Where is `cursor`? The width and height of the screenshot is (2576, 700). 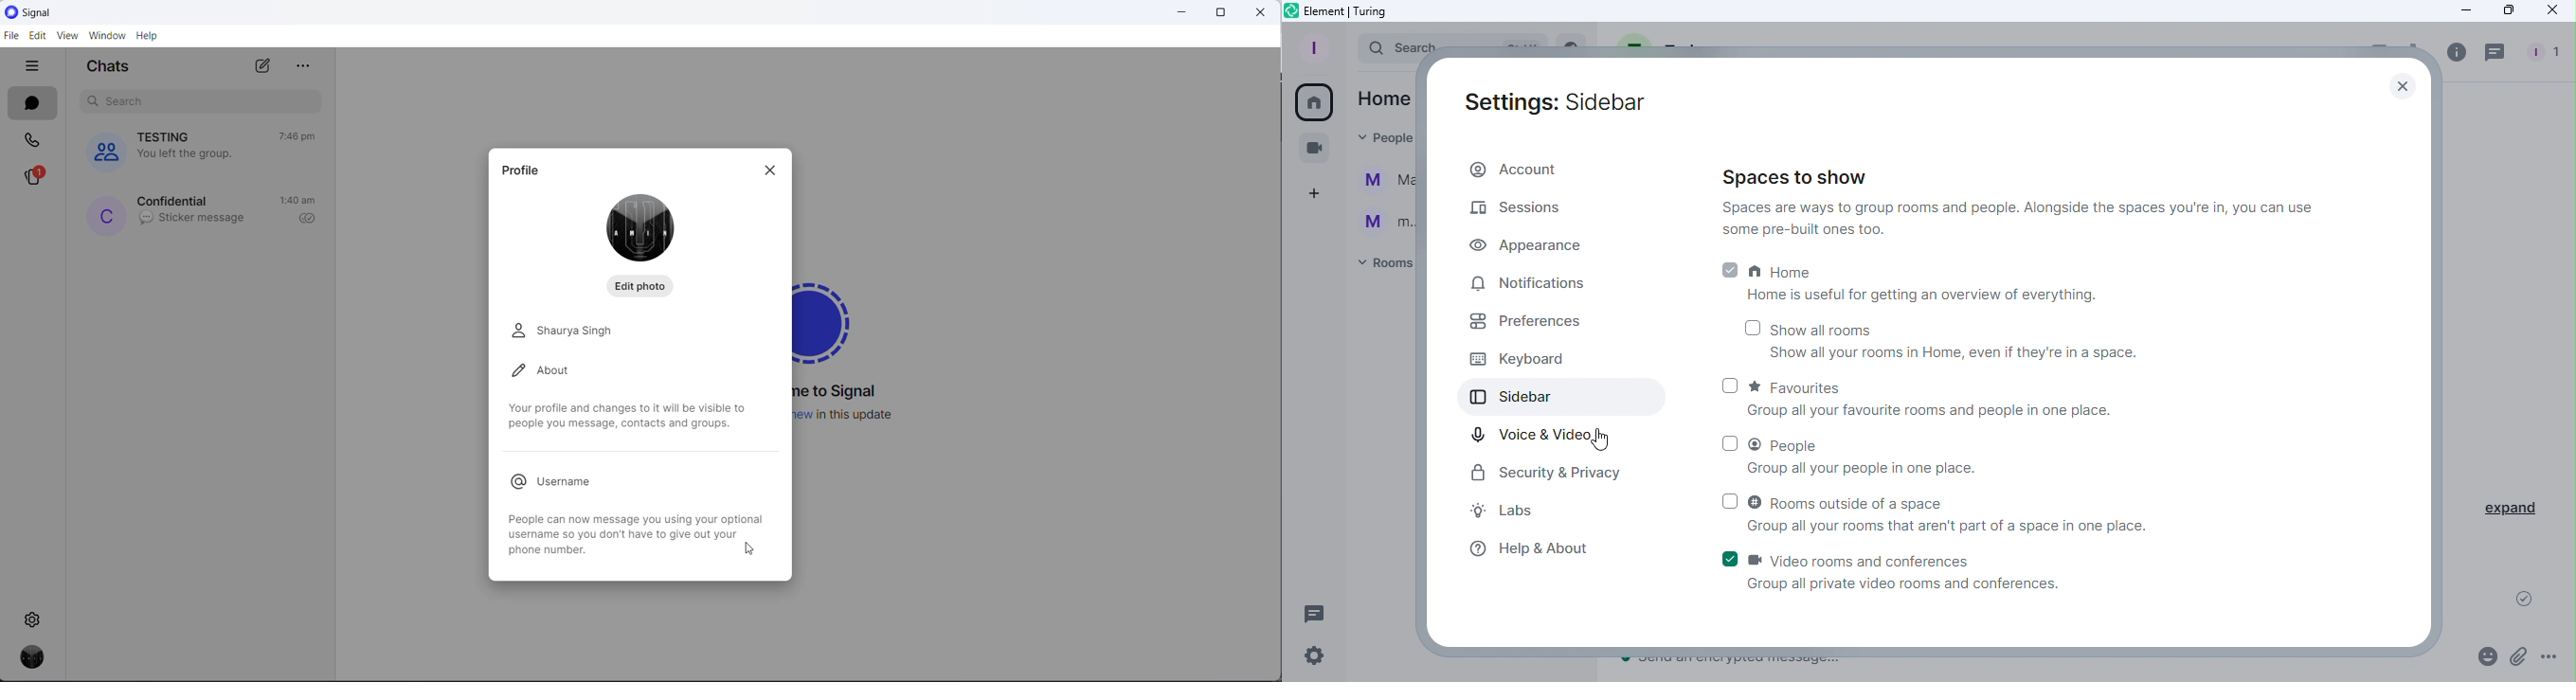 cursor is located at coordinates (753, 551).